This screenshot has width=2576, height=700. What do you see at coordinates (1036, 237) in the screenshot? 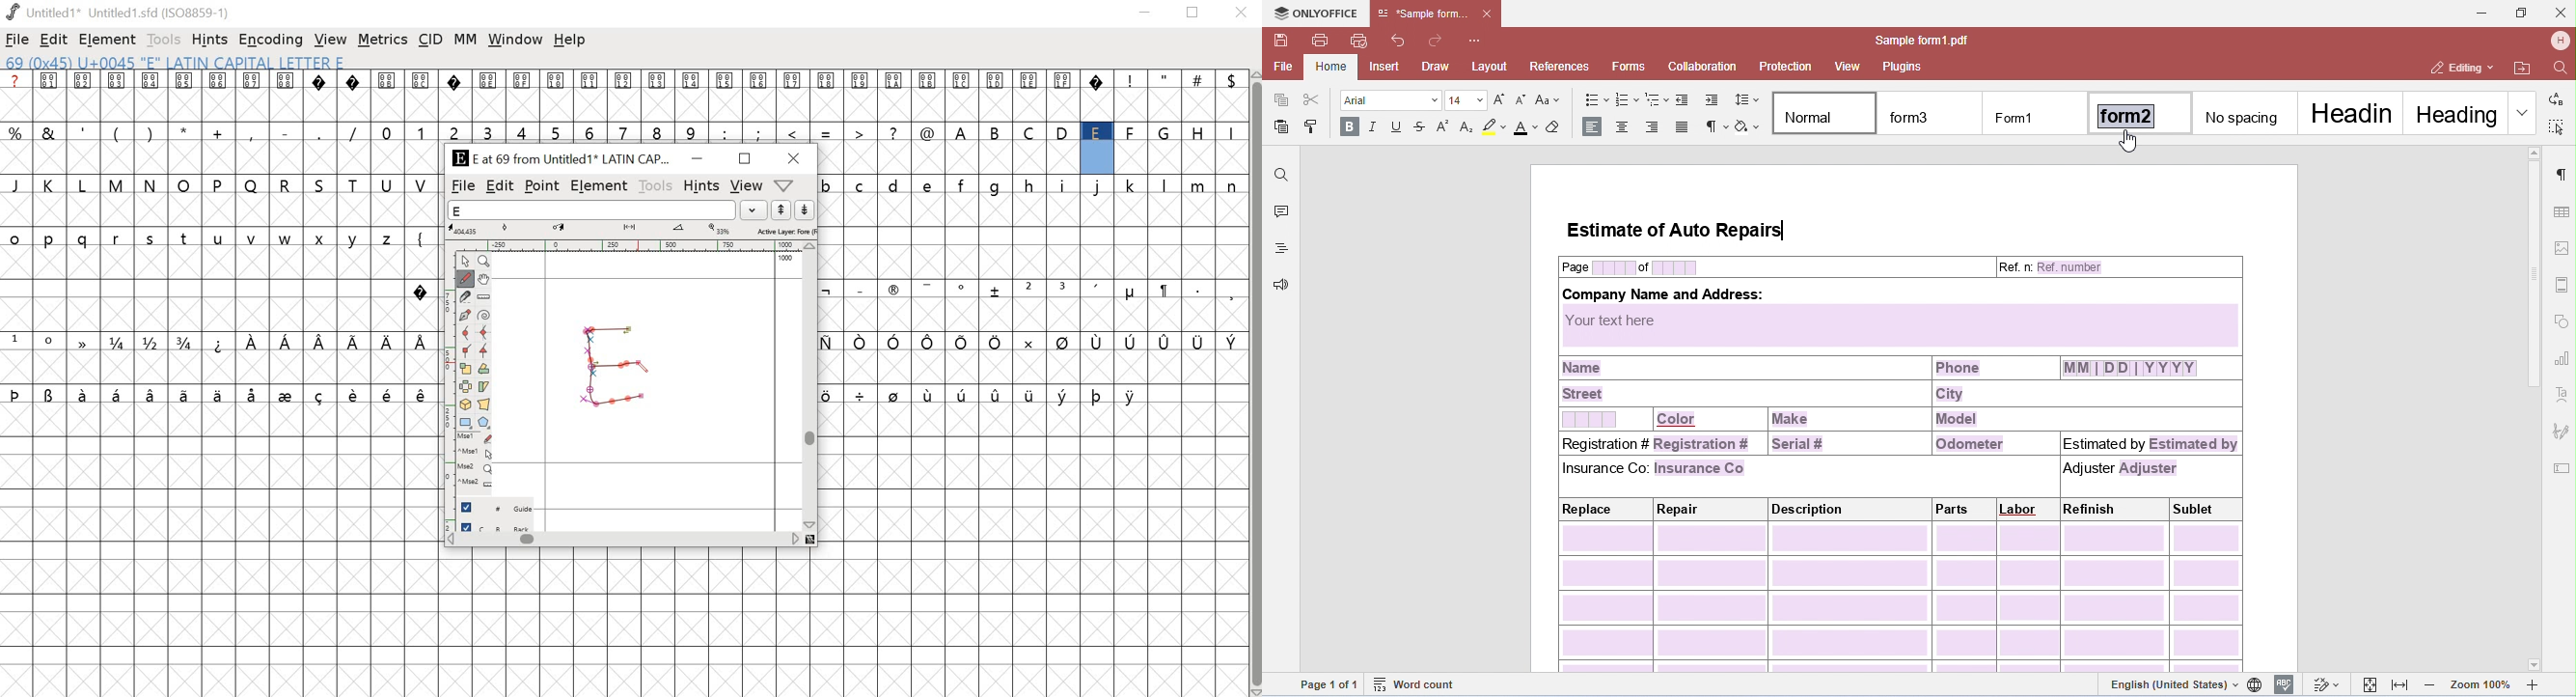
I see `empty cells` at bounding box center [1036, 237].